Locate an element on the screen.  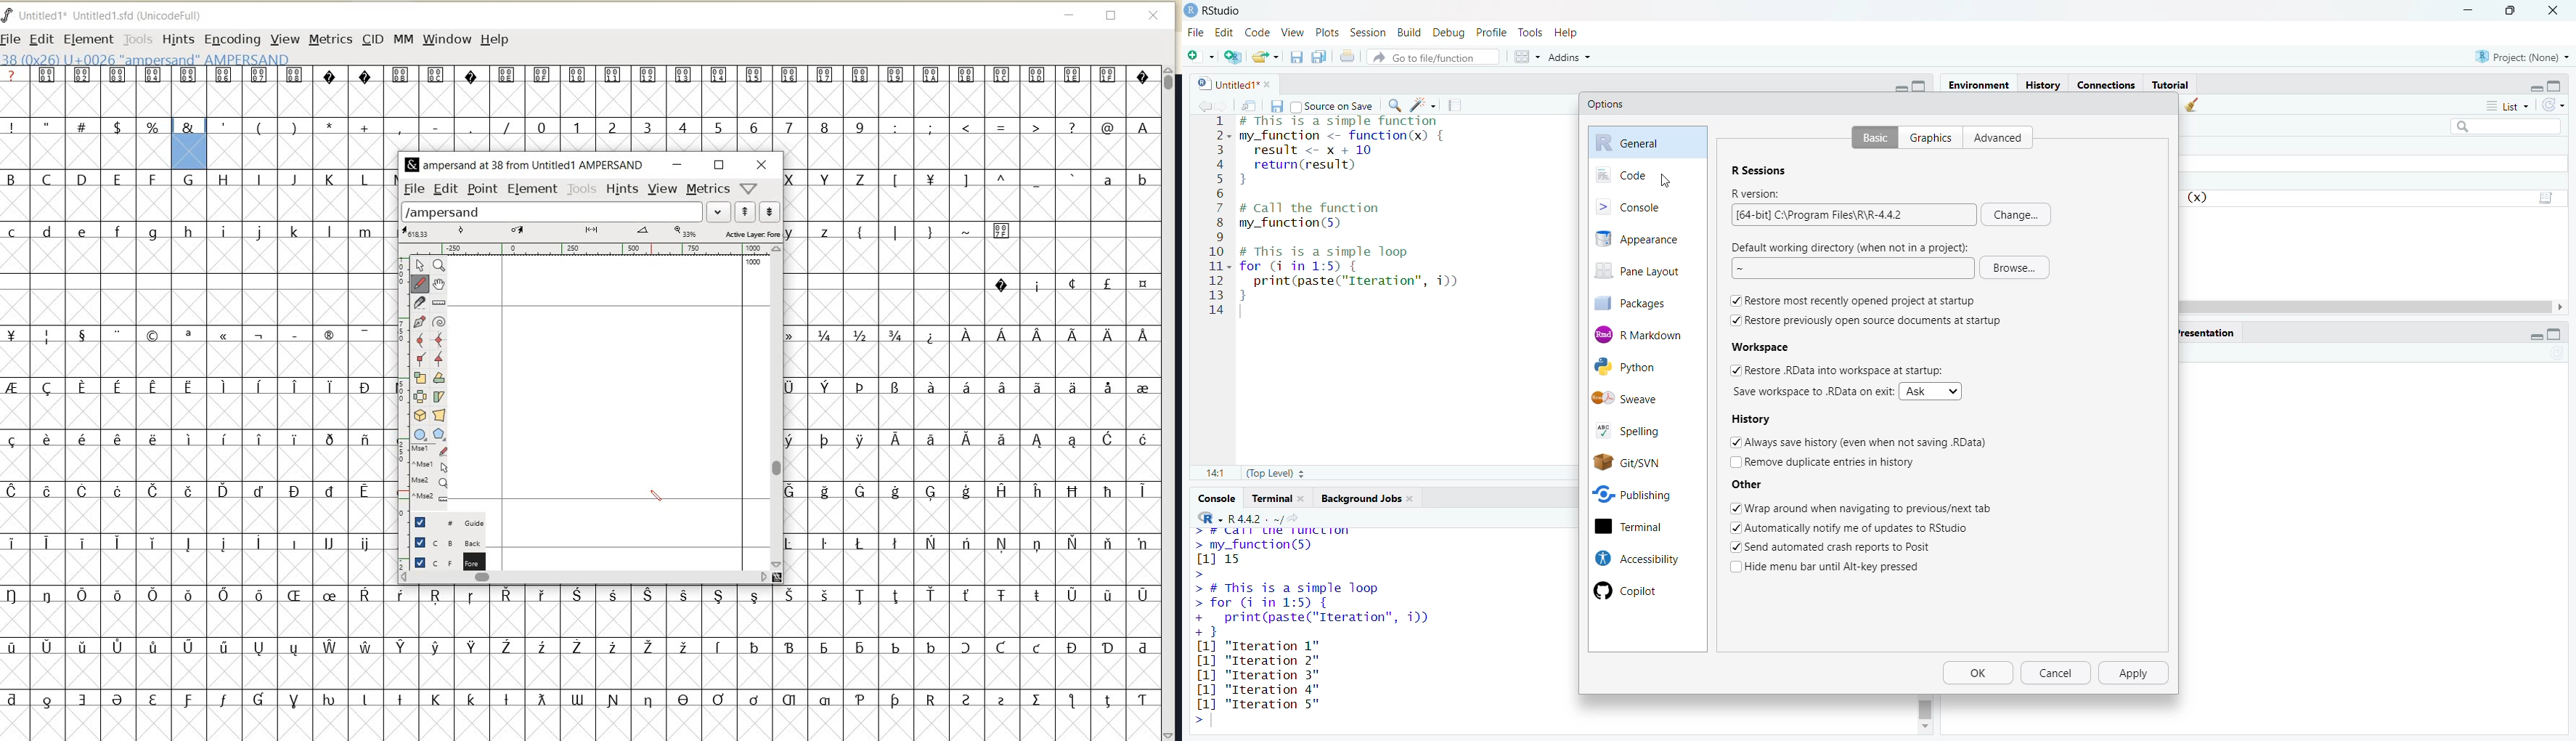
Restore most recently opened project at startup is located at coordinates (1859, 300).